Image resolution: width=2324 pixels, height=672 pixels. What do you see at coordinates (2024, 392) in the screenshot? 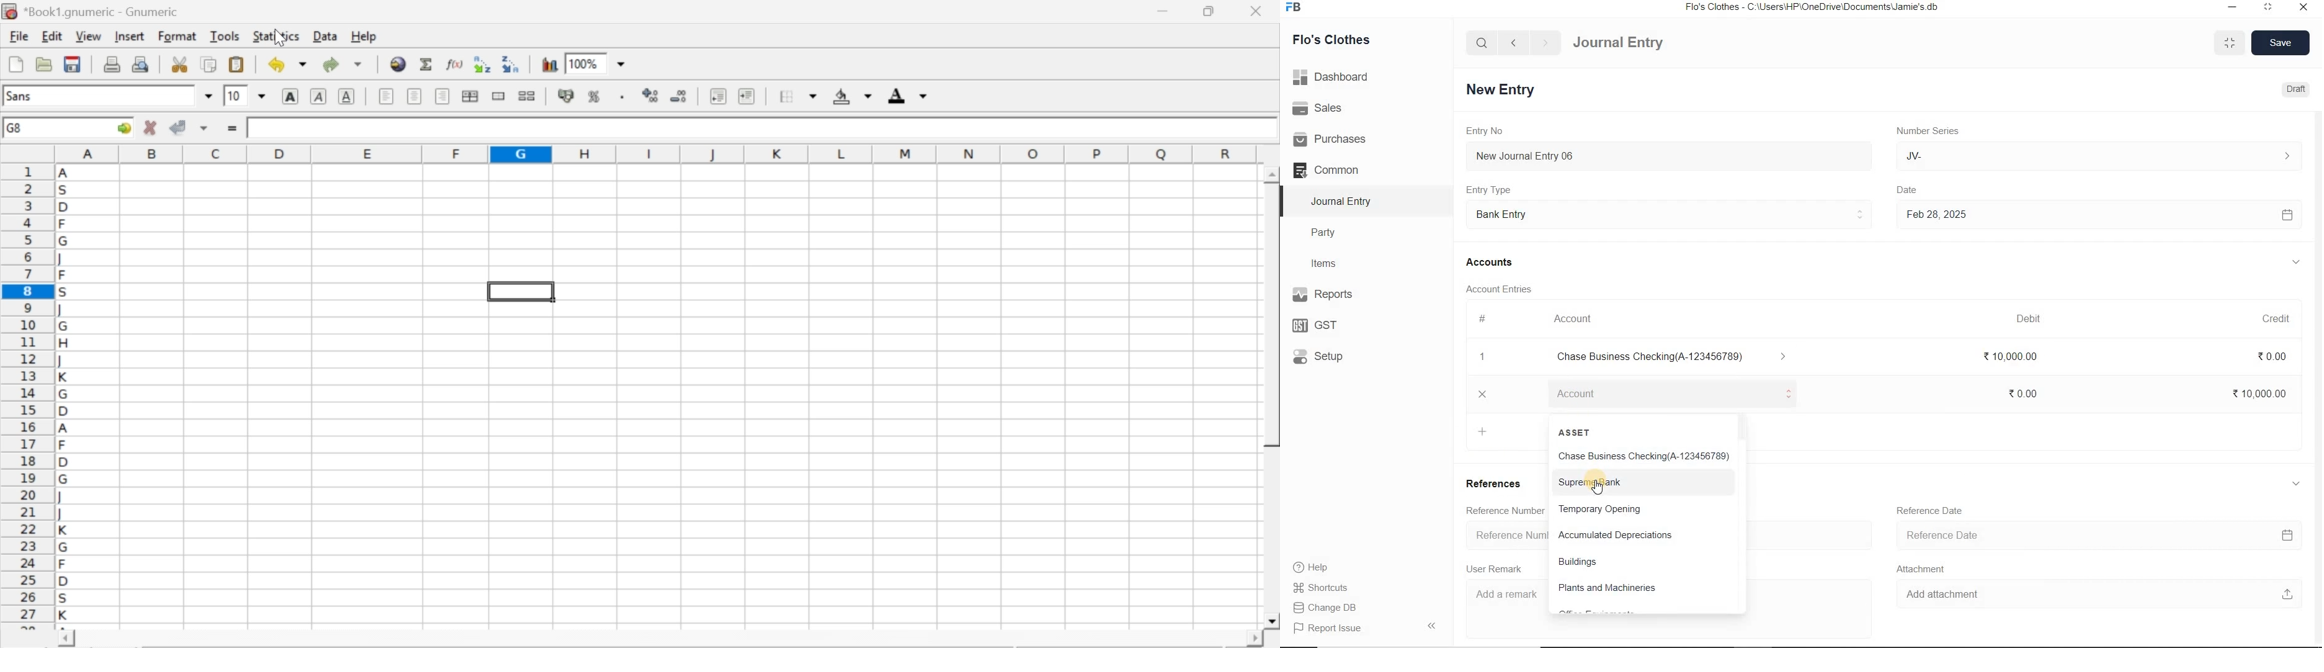
I see `₹0.00` at bounding box center [2024, 392].